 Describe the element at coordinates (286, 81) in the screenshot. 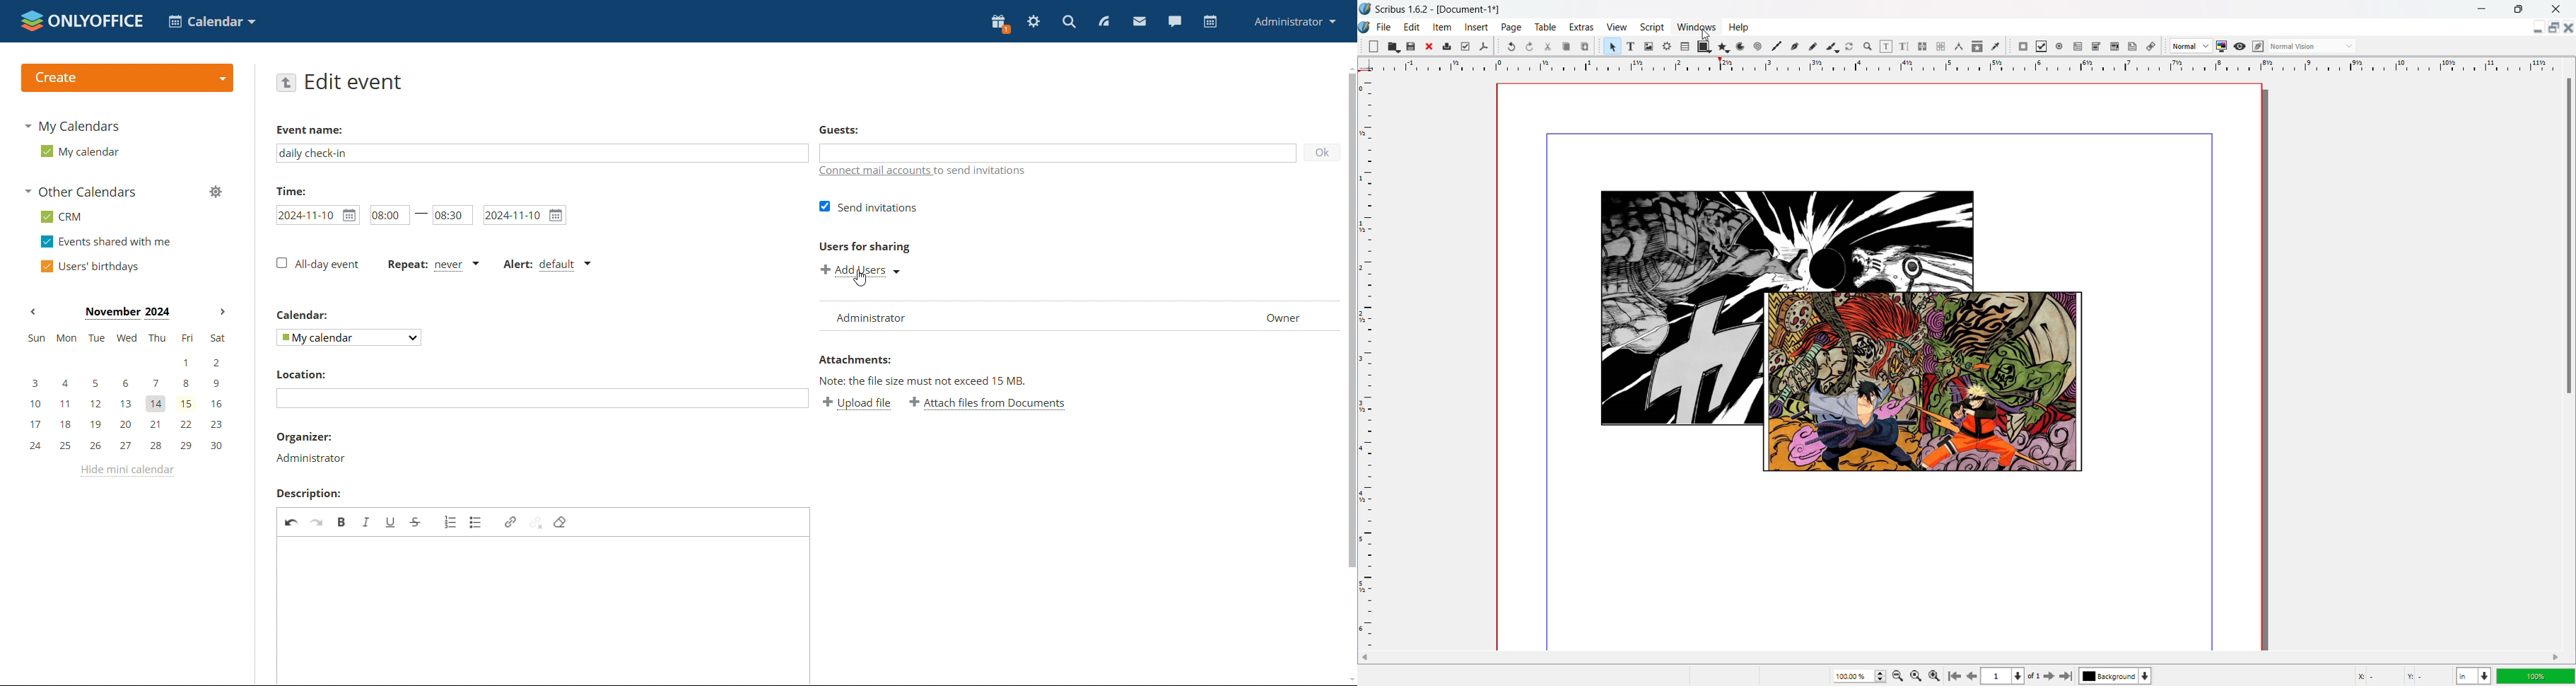

I see `go back` at that location.